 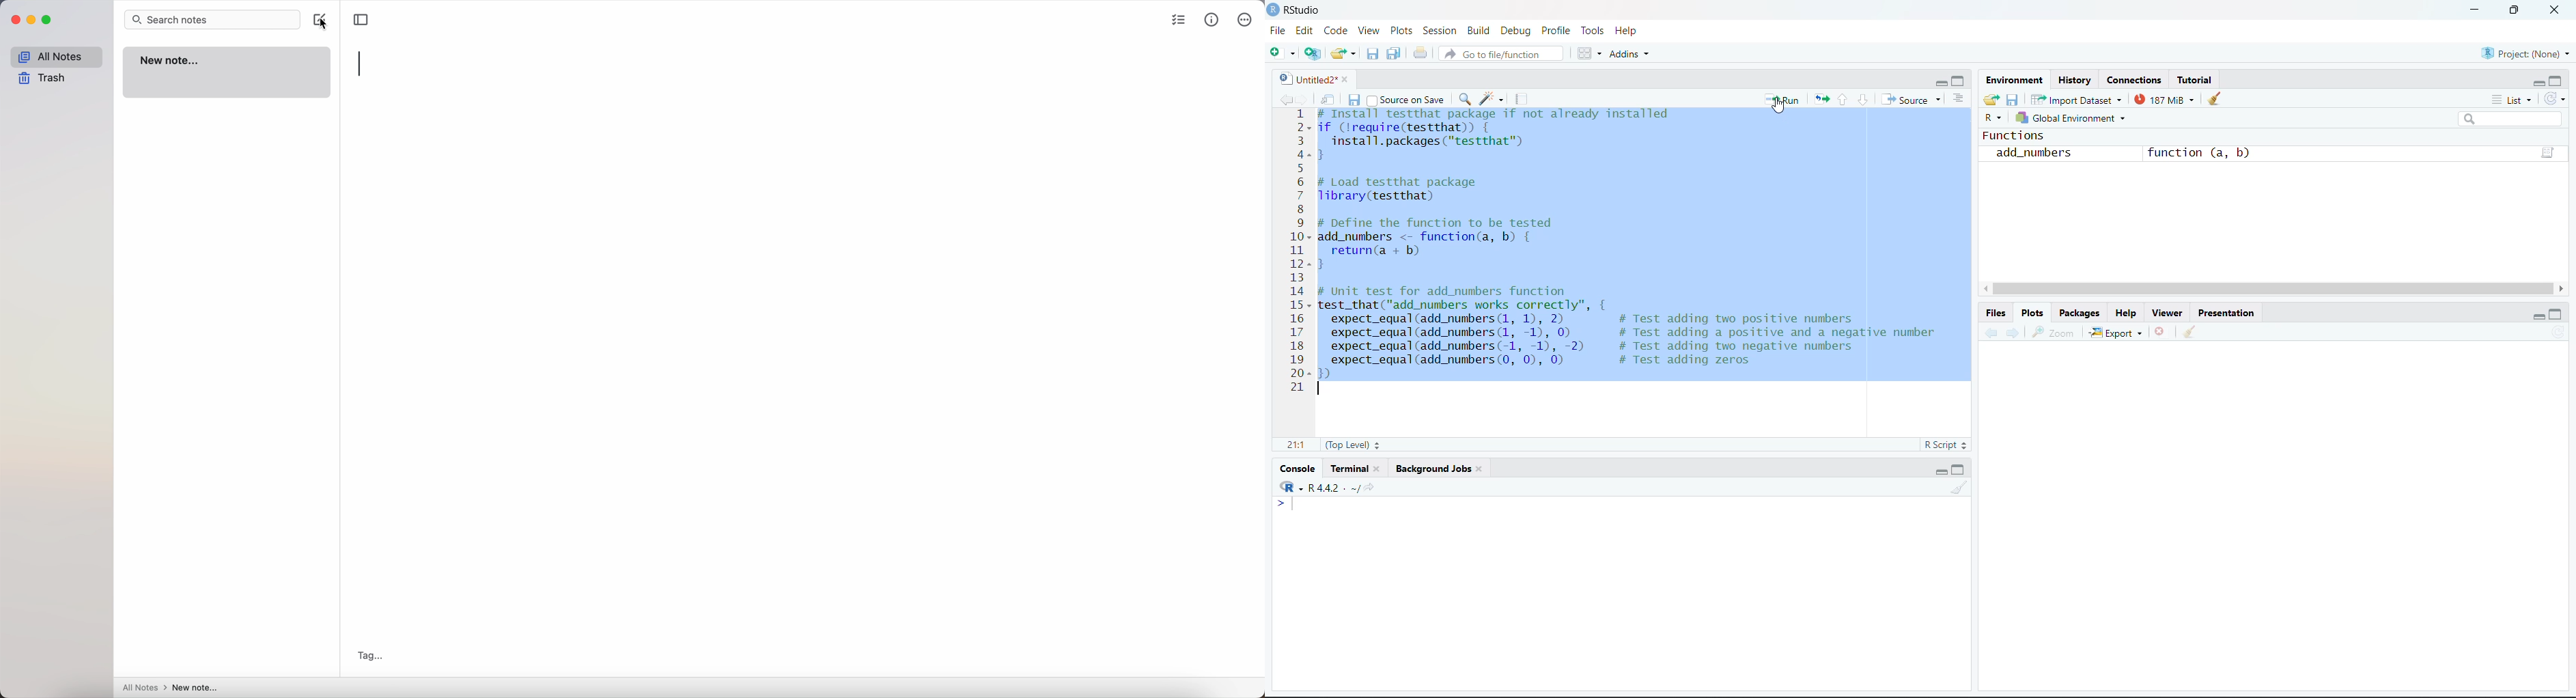 What do you see at coordinates (1403, 31) in the screenshot?
I see `Plots` at bounding box center [1403, 31].